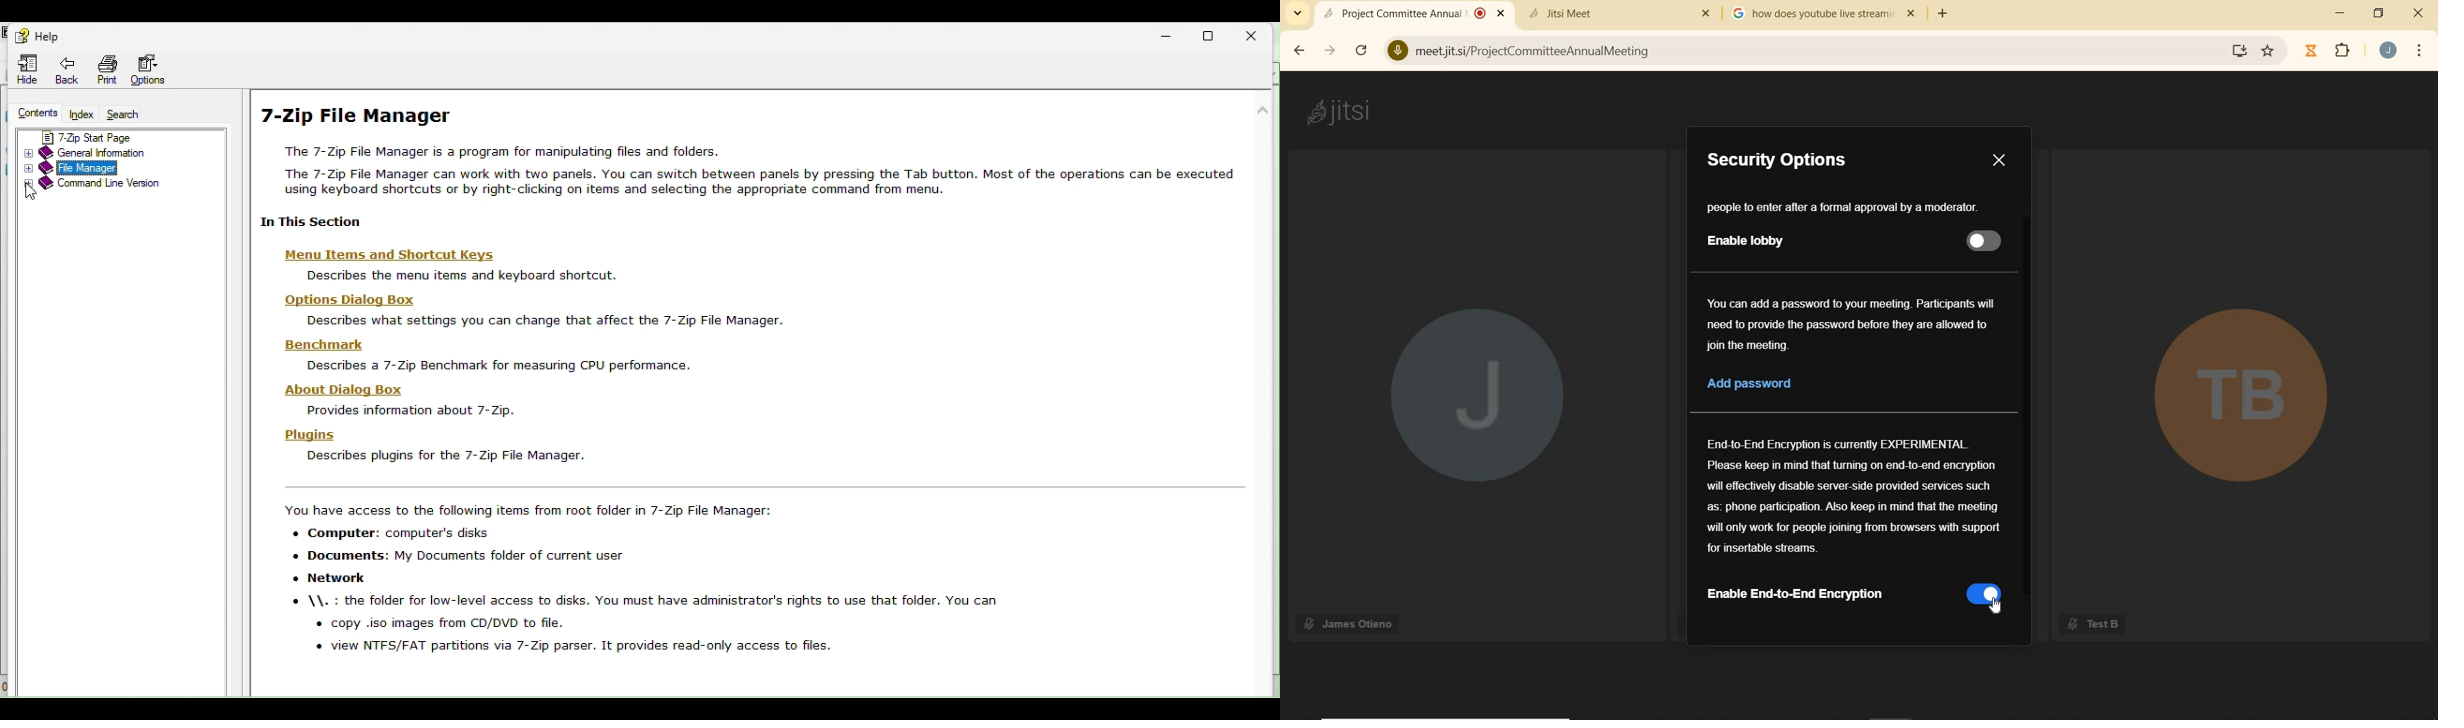 This screenshot has height=728, width=2464. Describe the element at coordinates (100, 185) in the screenshot. I see `Command line version` at that location.